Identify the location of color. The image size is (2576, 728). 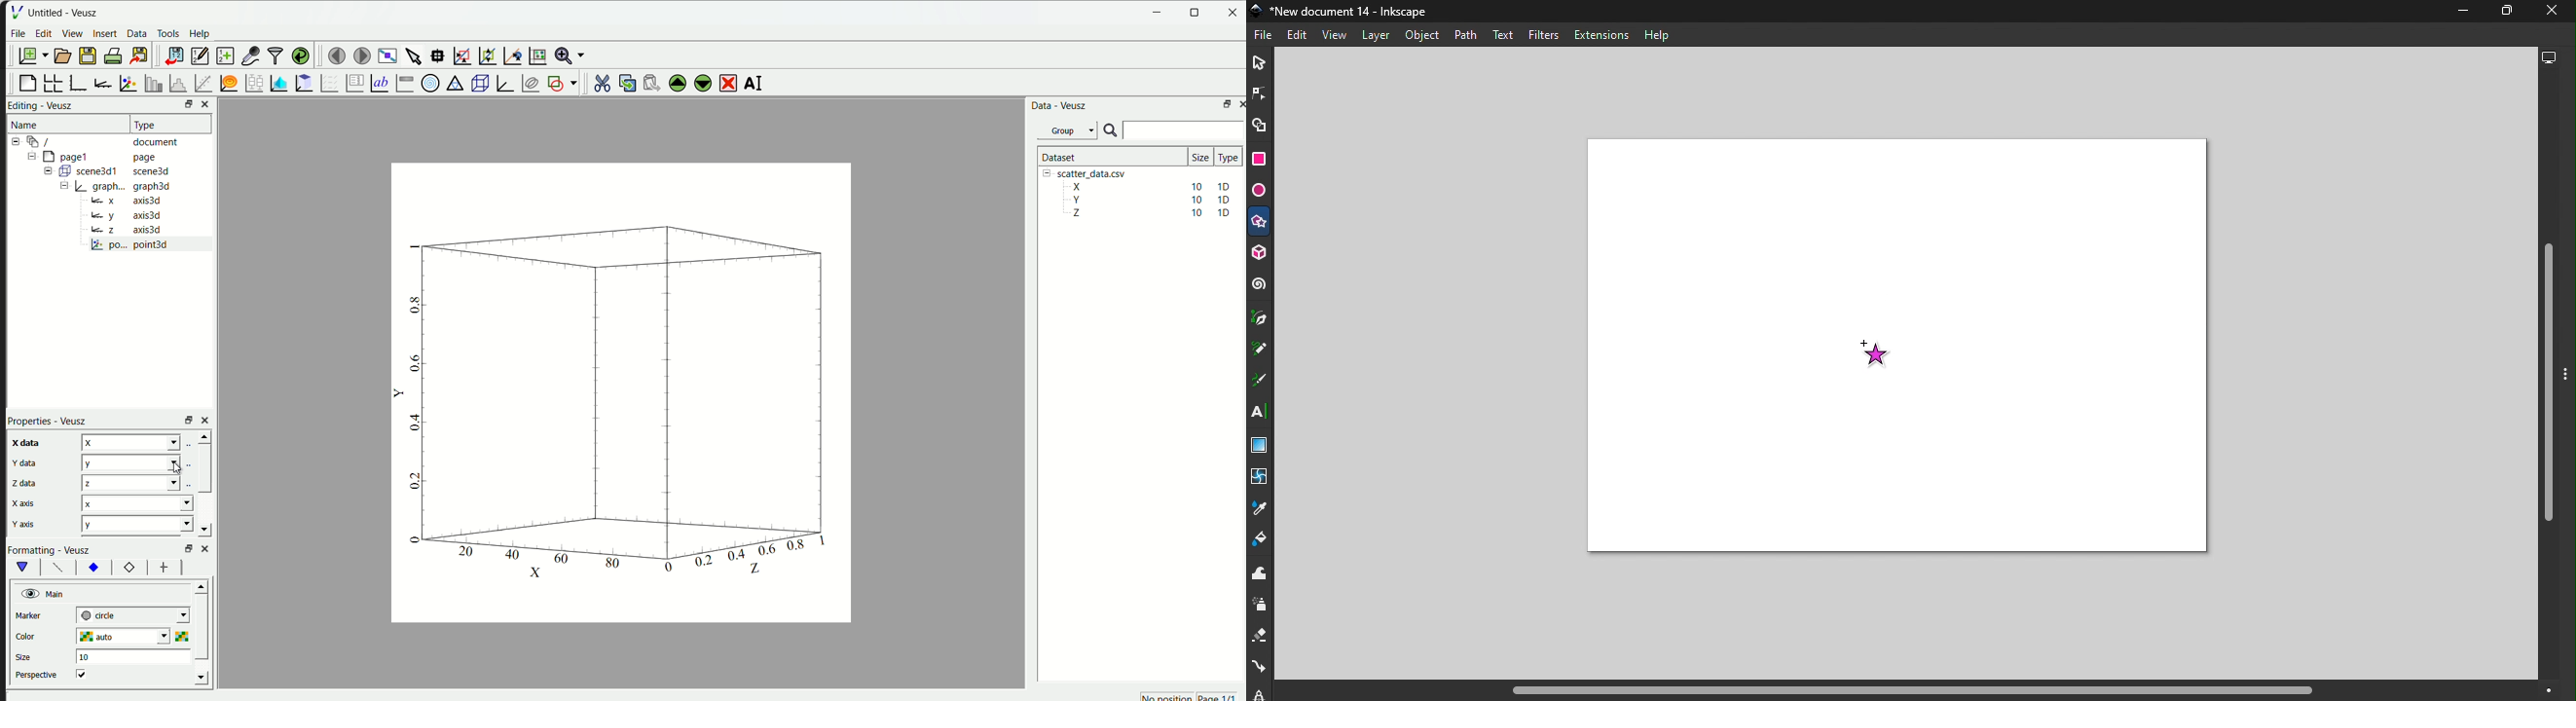
(40, 635).